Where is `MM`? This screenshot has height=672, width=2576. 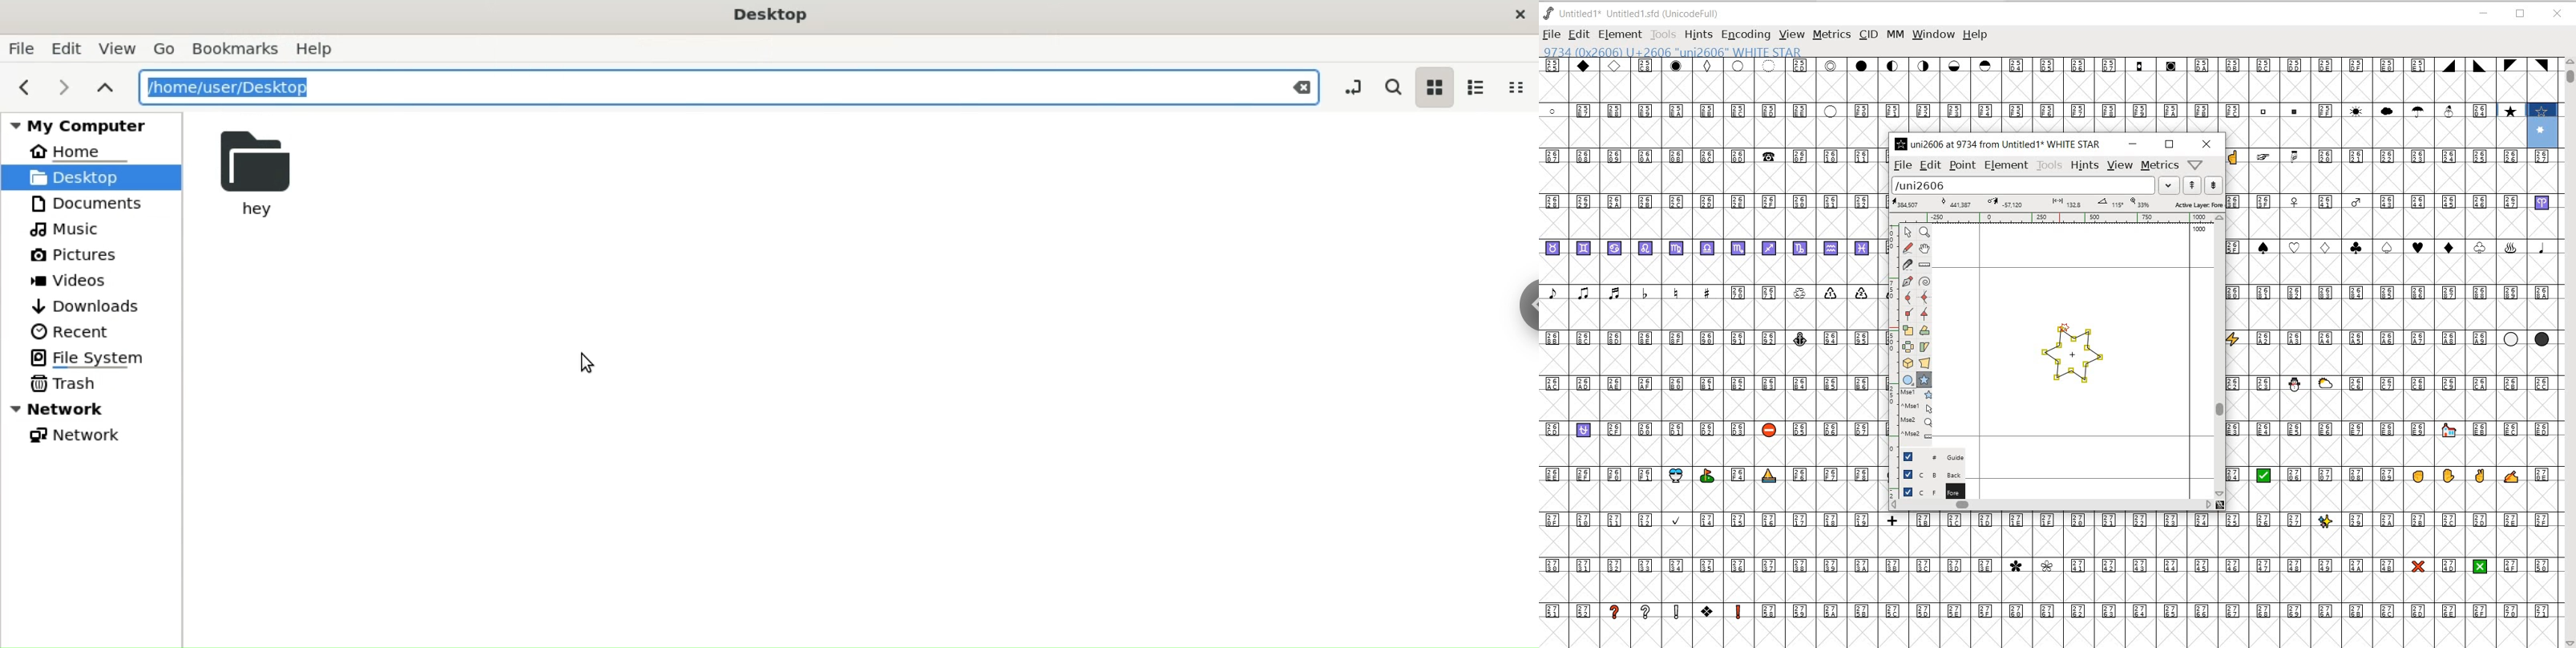 MM is located at coordinates (1894, 33).